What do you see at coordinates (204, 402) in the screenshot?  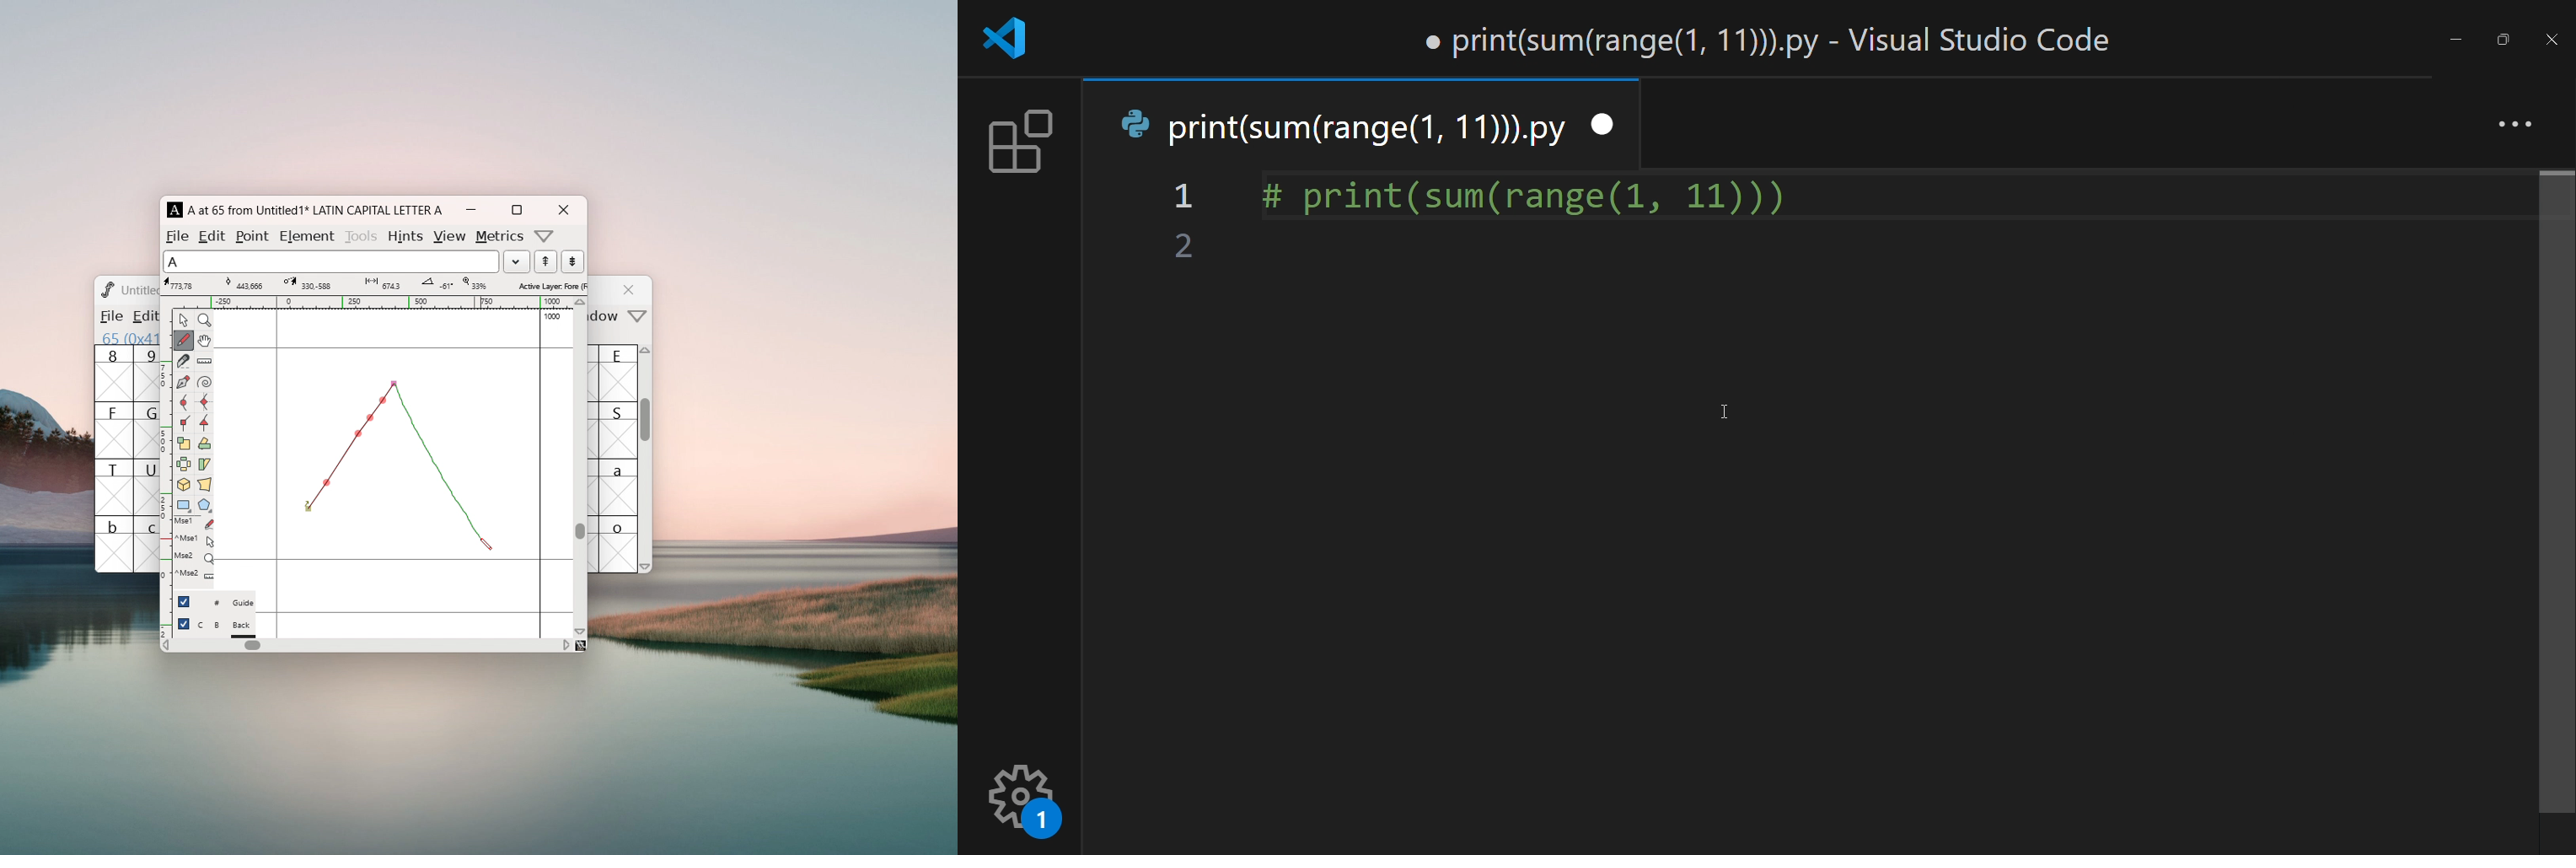 I see `add a curve point always horizontal or vertical` at bounding box center [204, 402].